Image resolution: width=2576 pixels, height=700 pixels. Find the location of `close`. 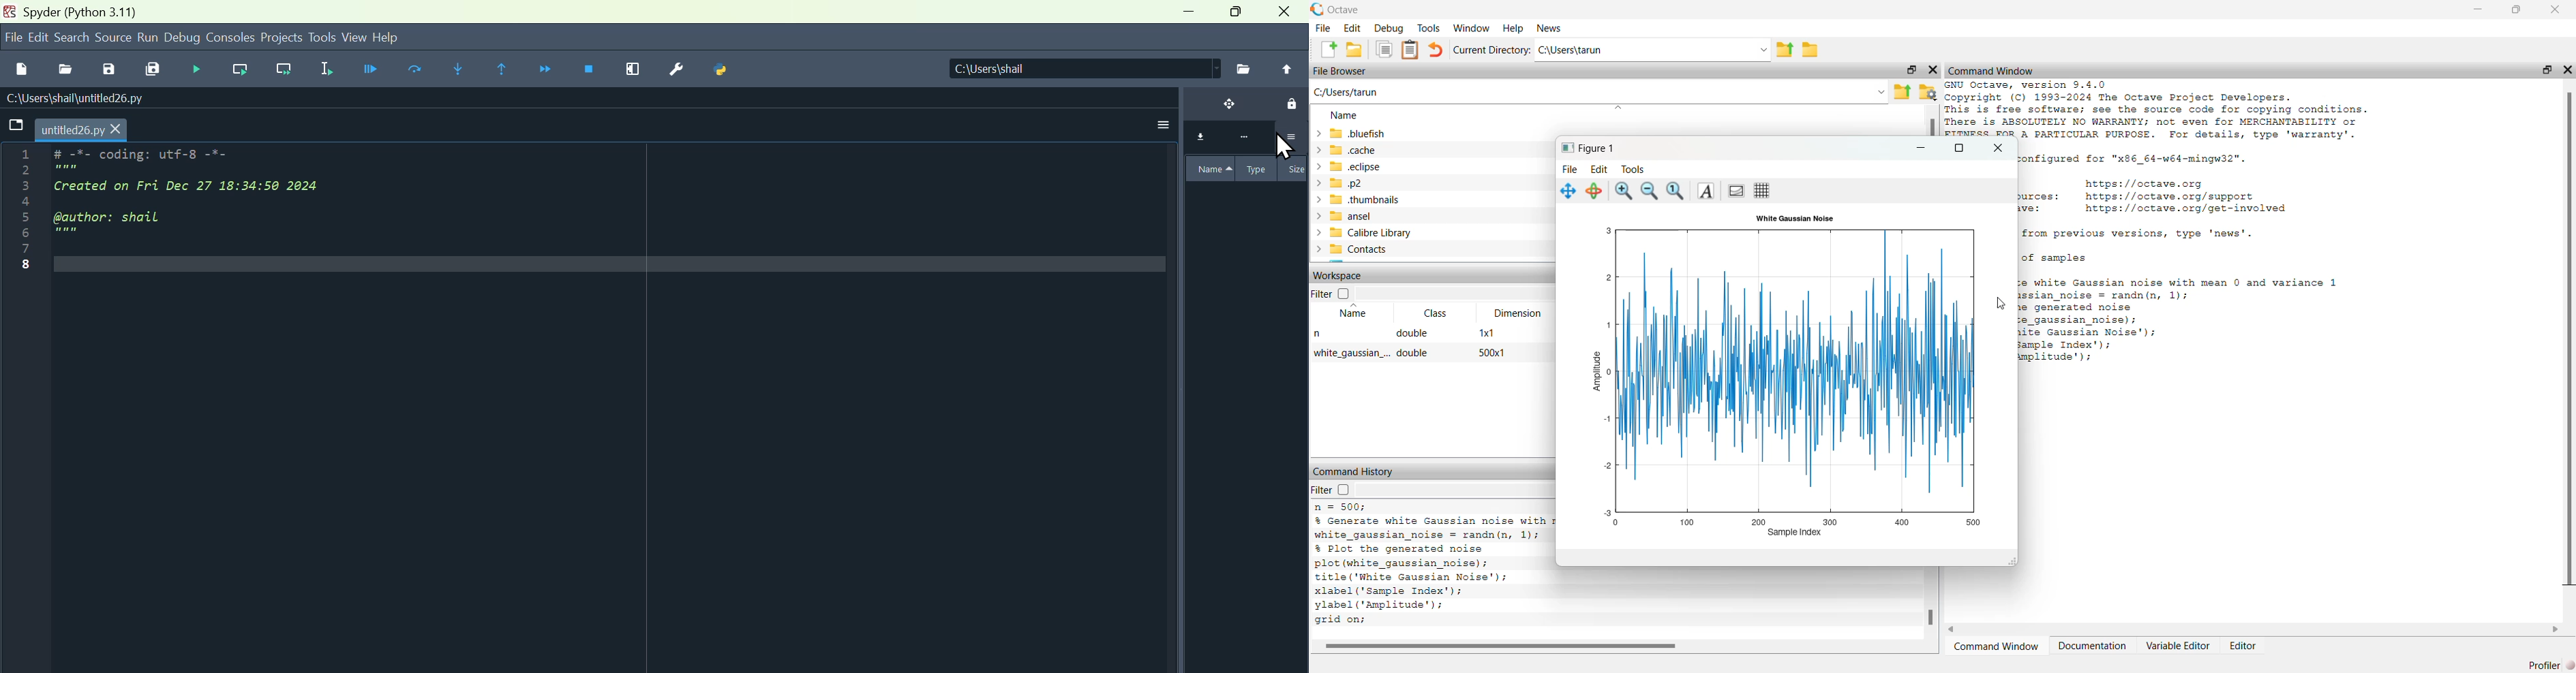

close is located at coordinates (1935, 70).